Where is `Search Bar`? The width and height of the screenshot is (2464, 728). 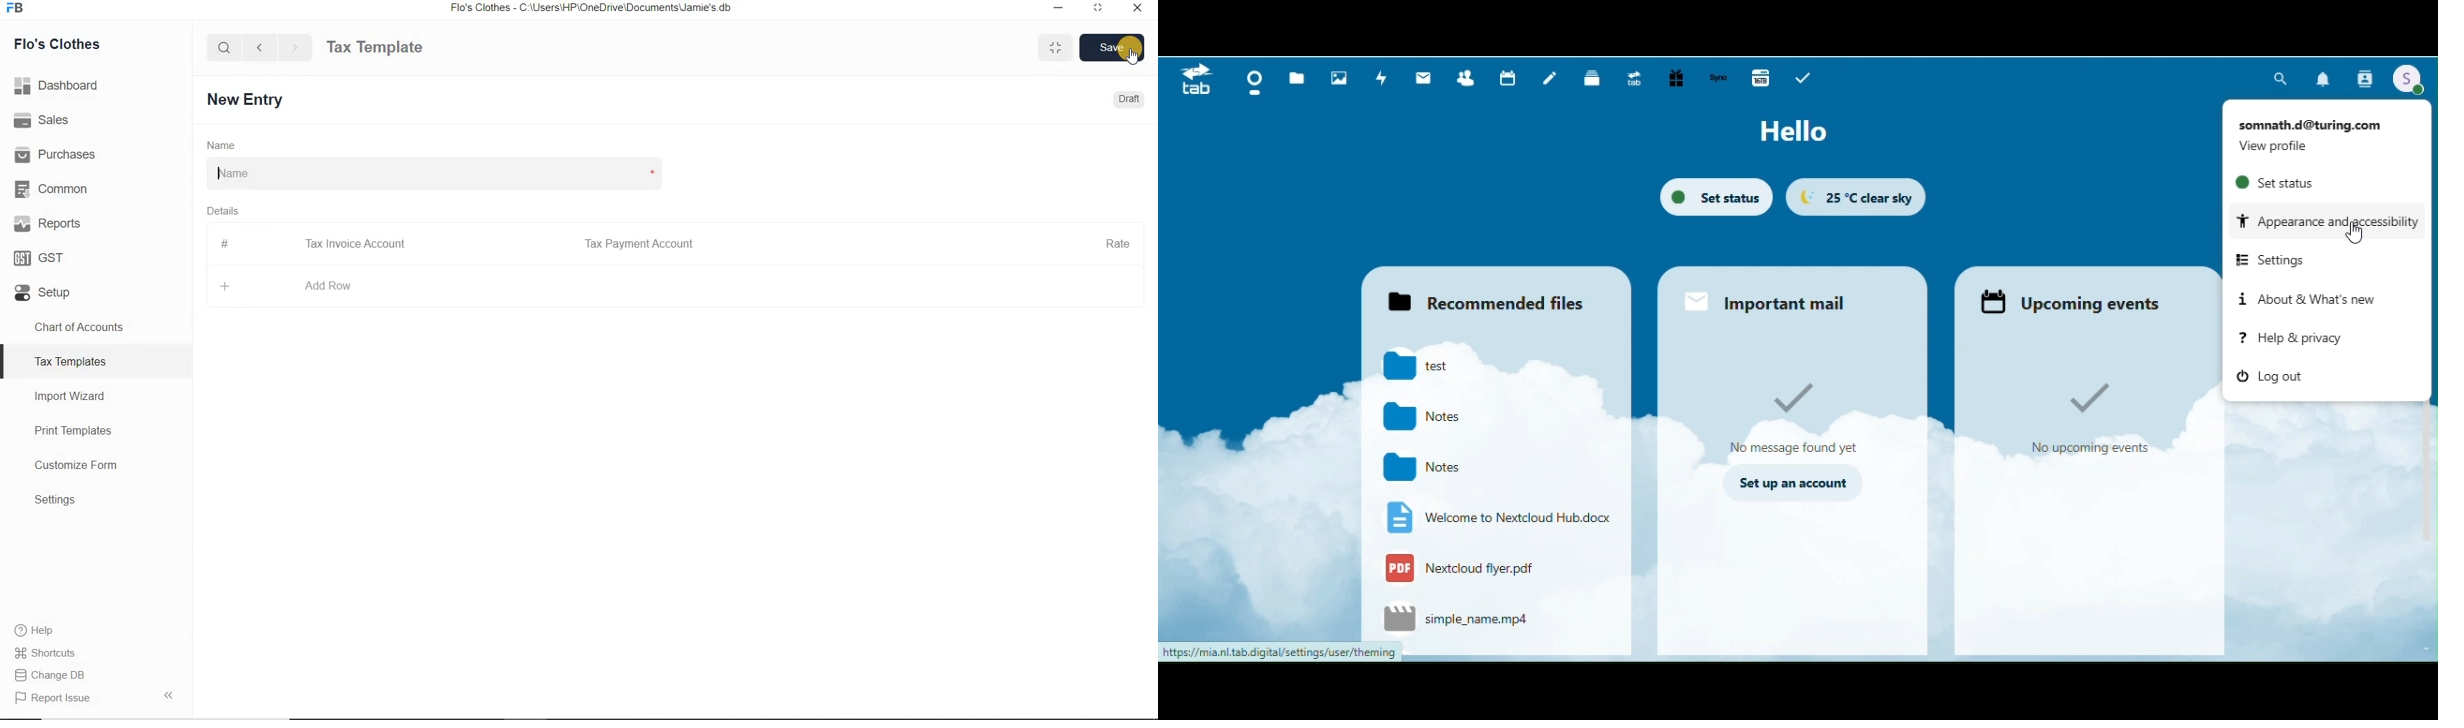 Search Bar is located at coordinates (225, 46).